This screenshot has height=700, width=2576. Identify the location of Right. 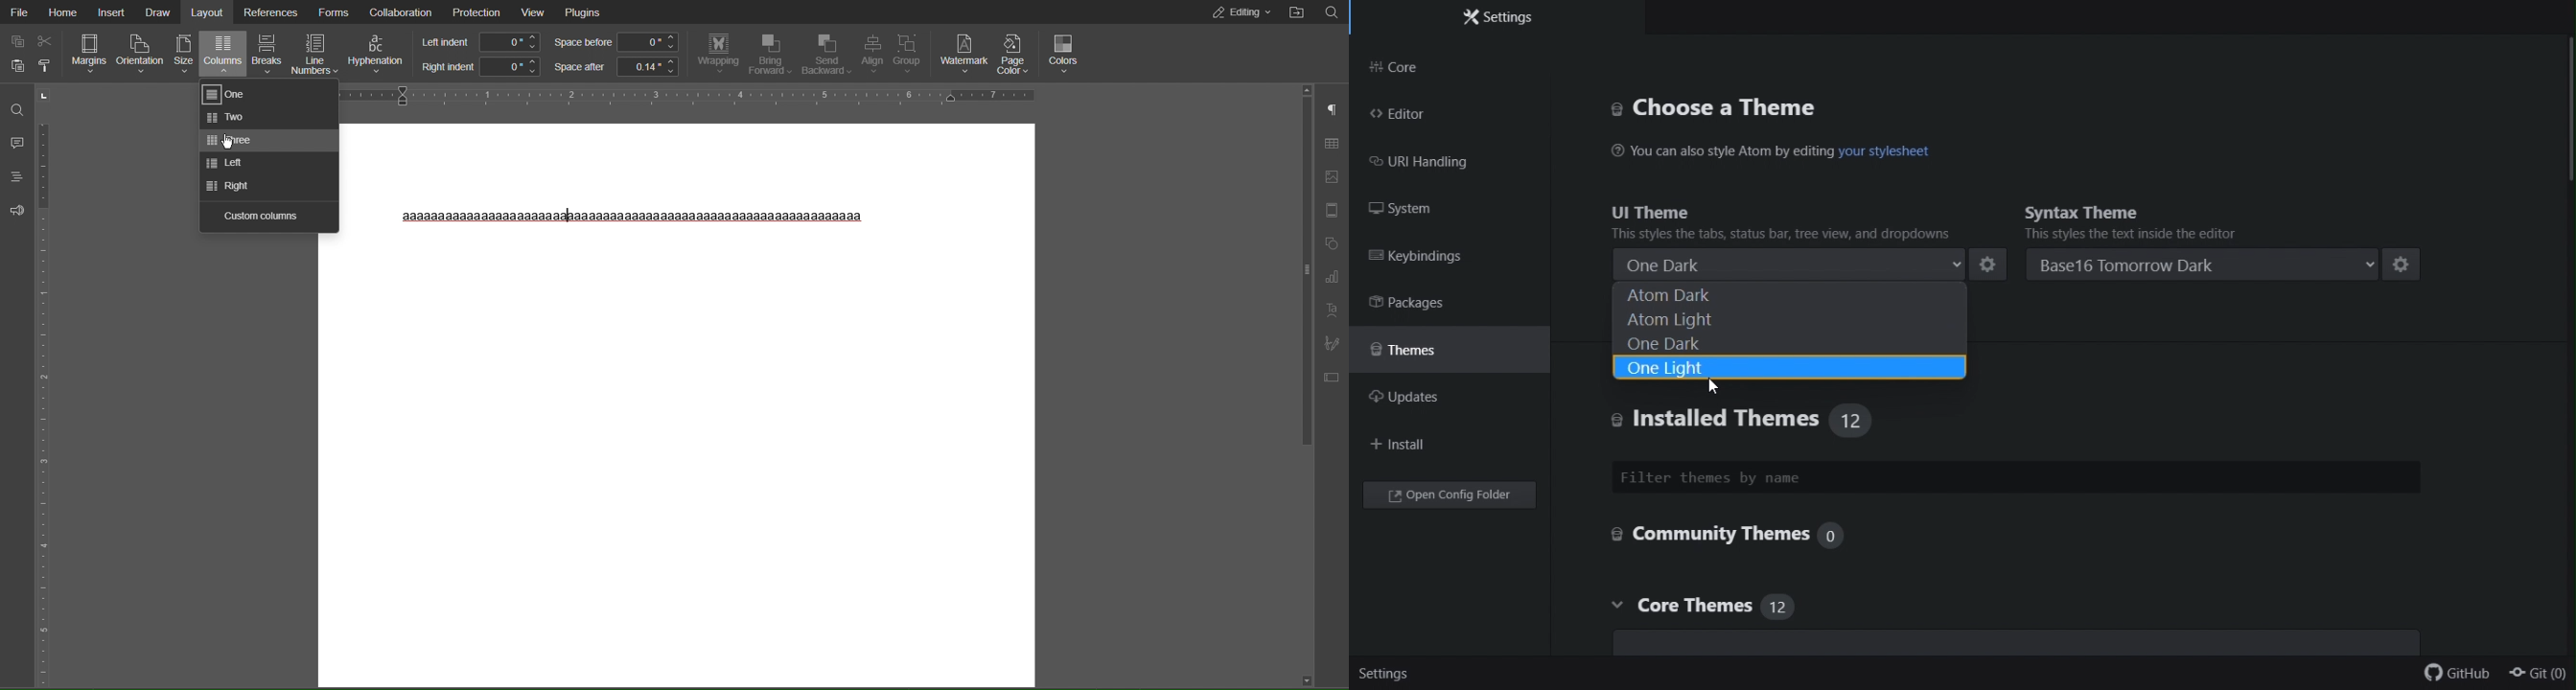
(225, 185).